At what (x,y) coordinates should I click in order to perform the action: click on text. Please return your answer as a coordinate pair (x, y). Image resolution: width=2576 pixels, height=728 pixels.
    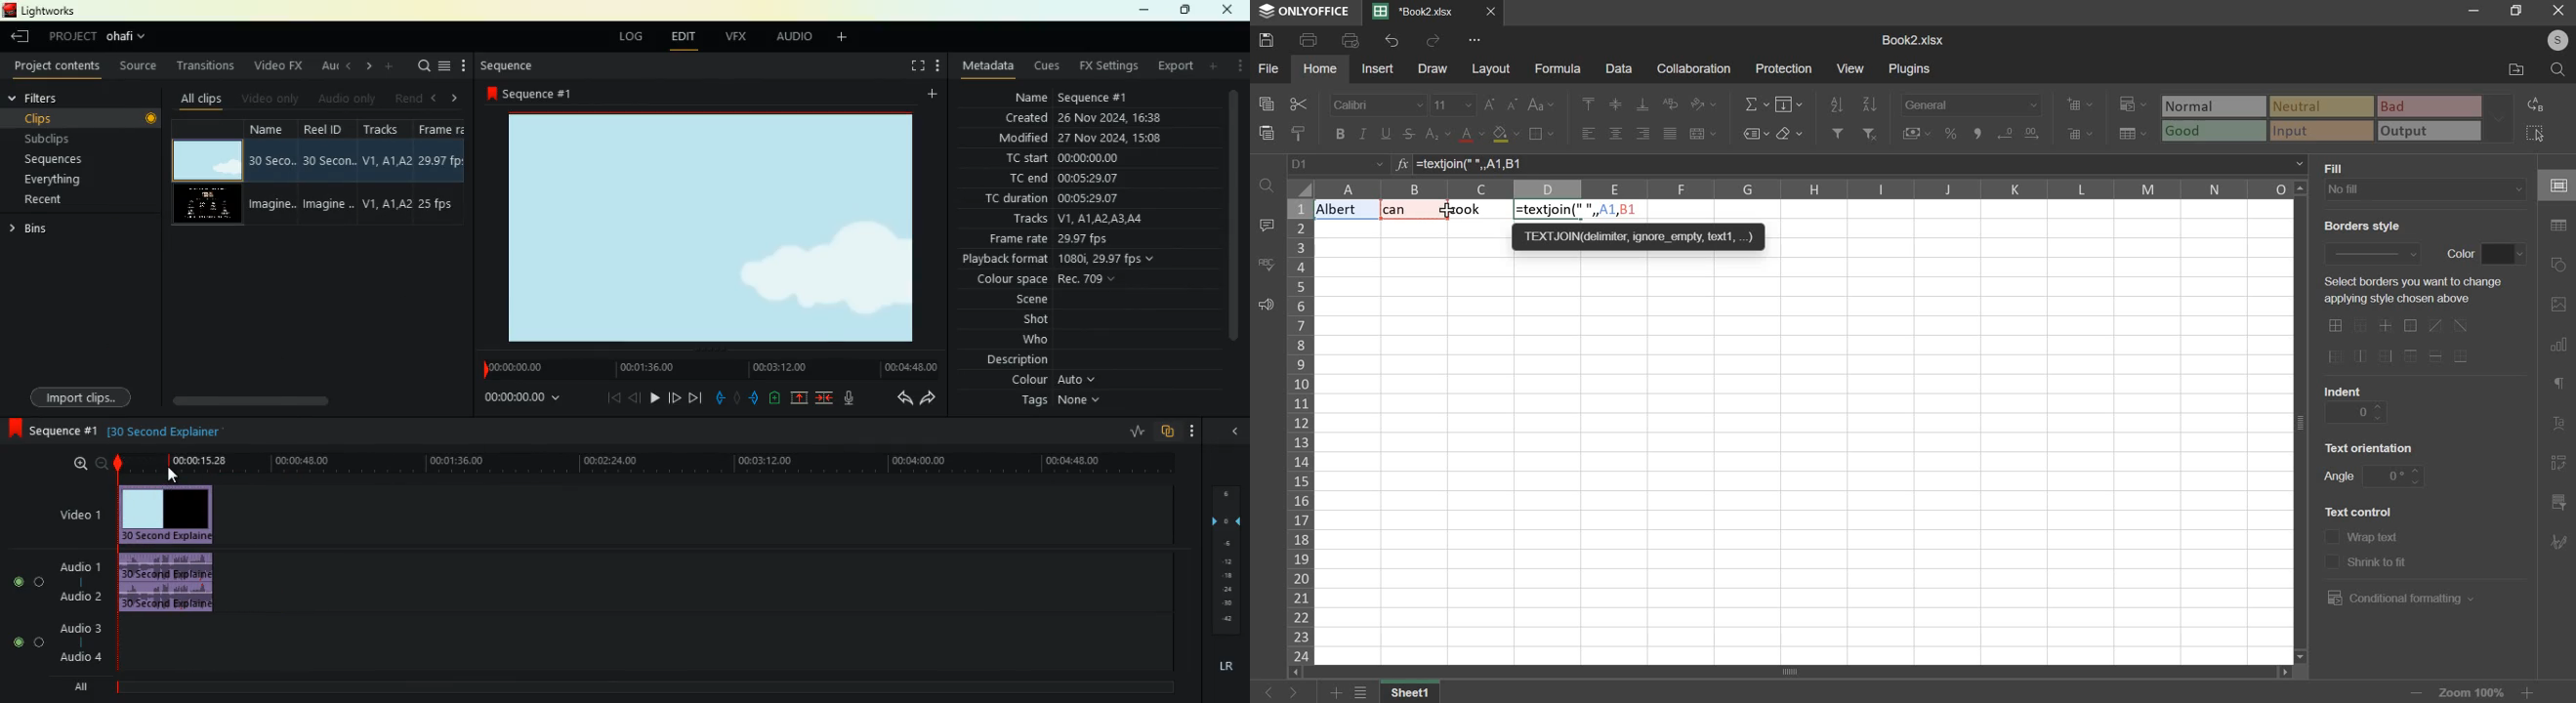
    Looking at the image, I should click on (2461, 252).